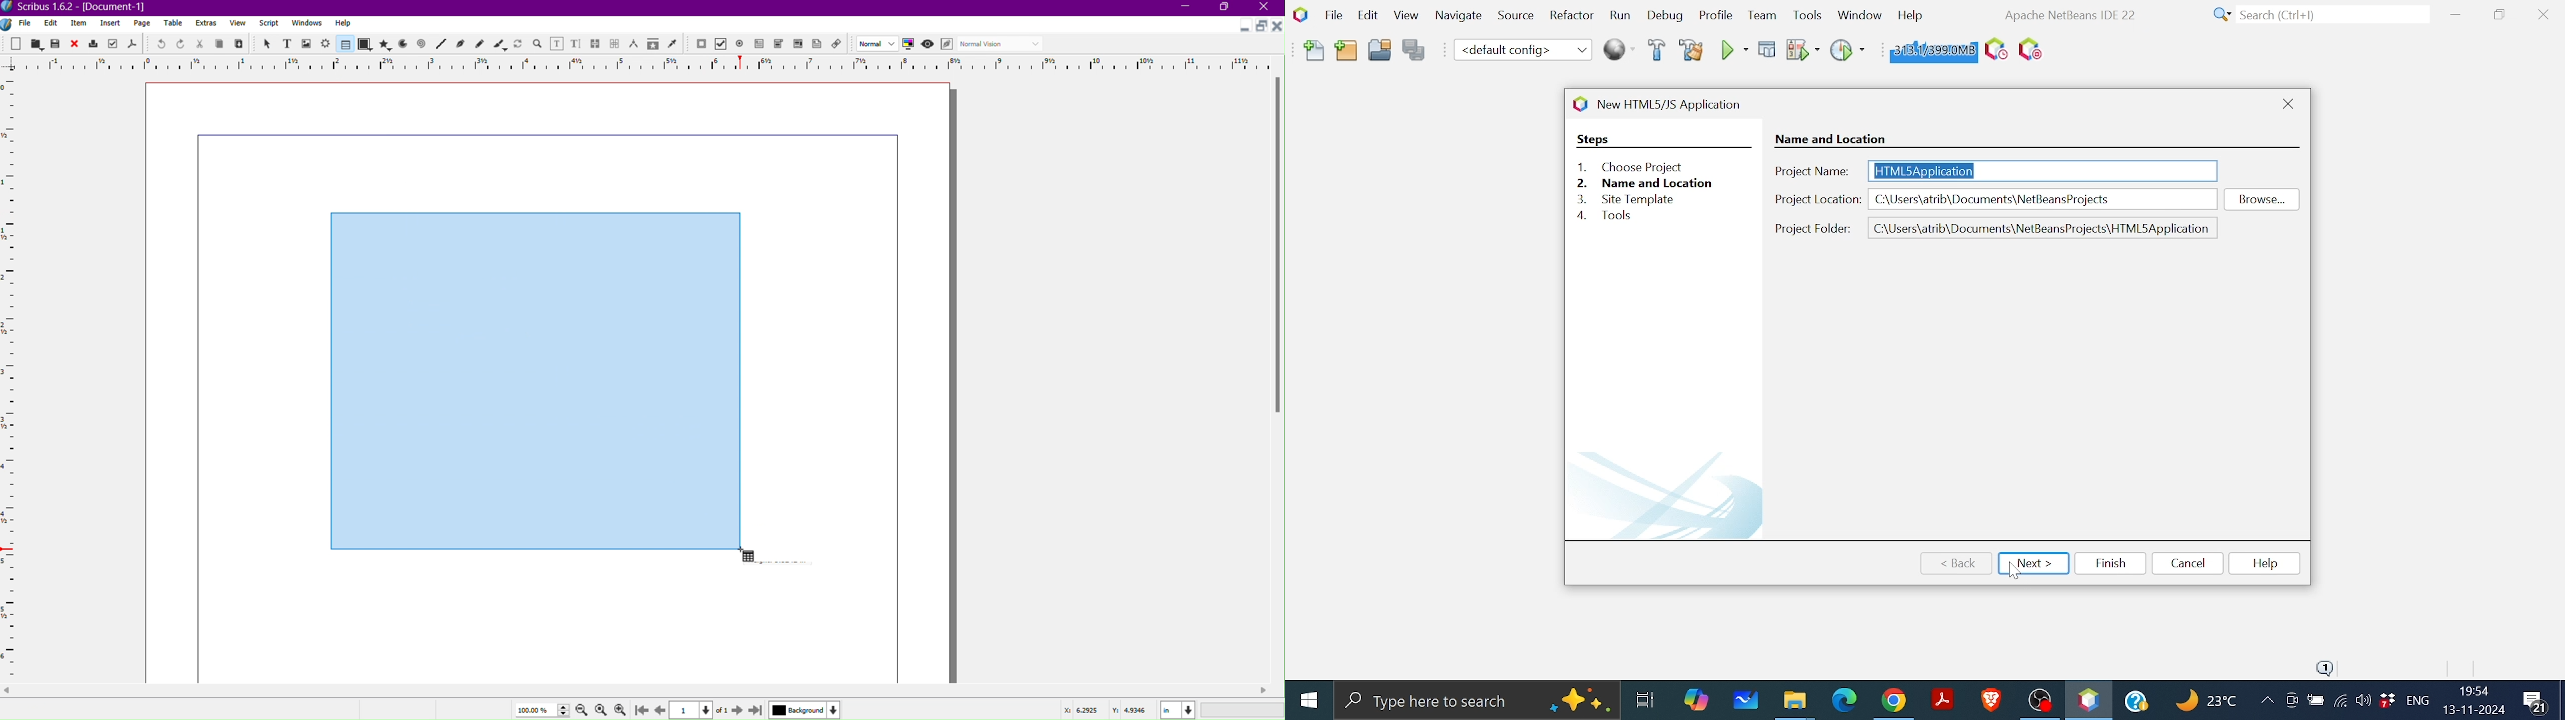 This screenshot has height=728, width=2576. I want to click on Minimize, so click(1243, 27).